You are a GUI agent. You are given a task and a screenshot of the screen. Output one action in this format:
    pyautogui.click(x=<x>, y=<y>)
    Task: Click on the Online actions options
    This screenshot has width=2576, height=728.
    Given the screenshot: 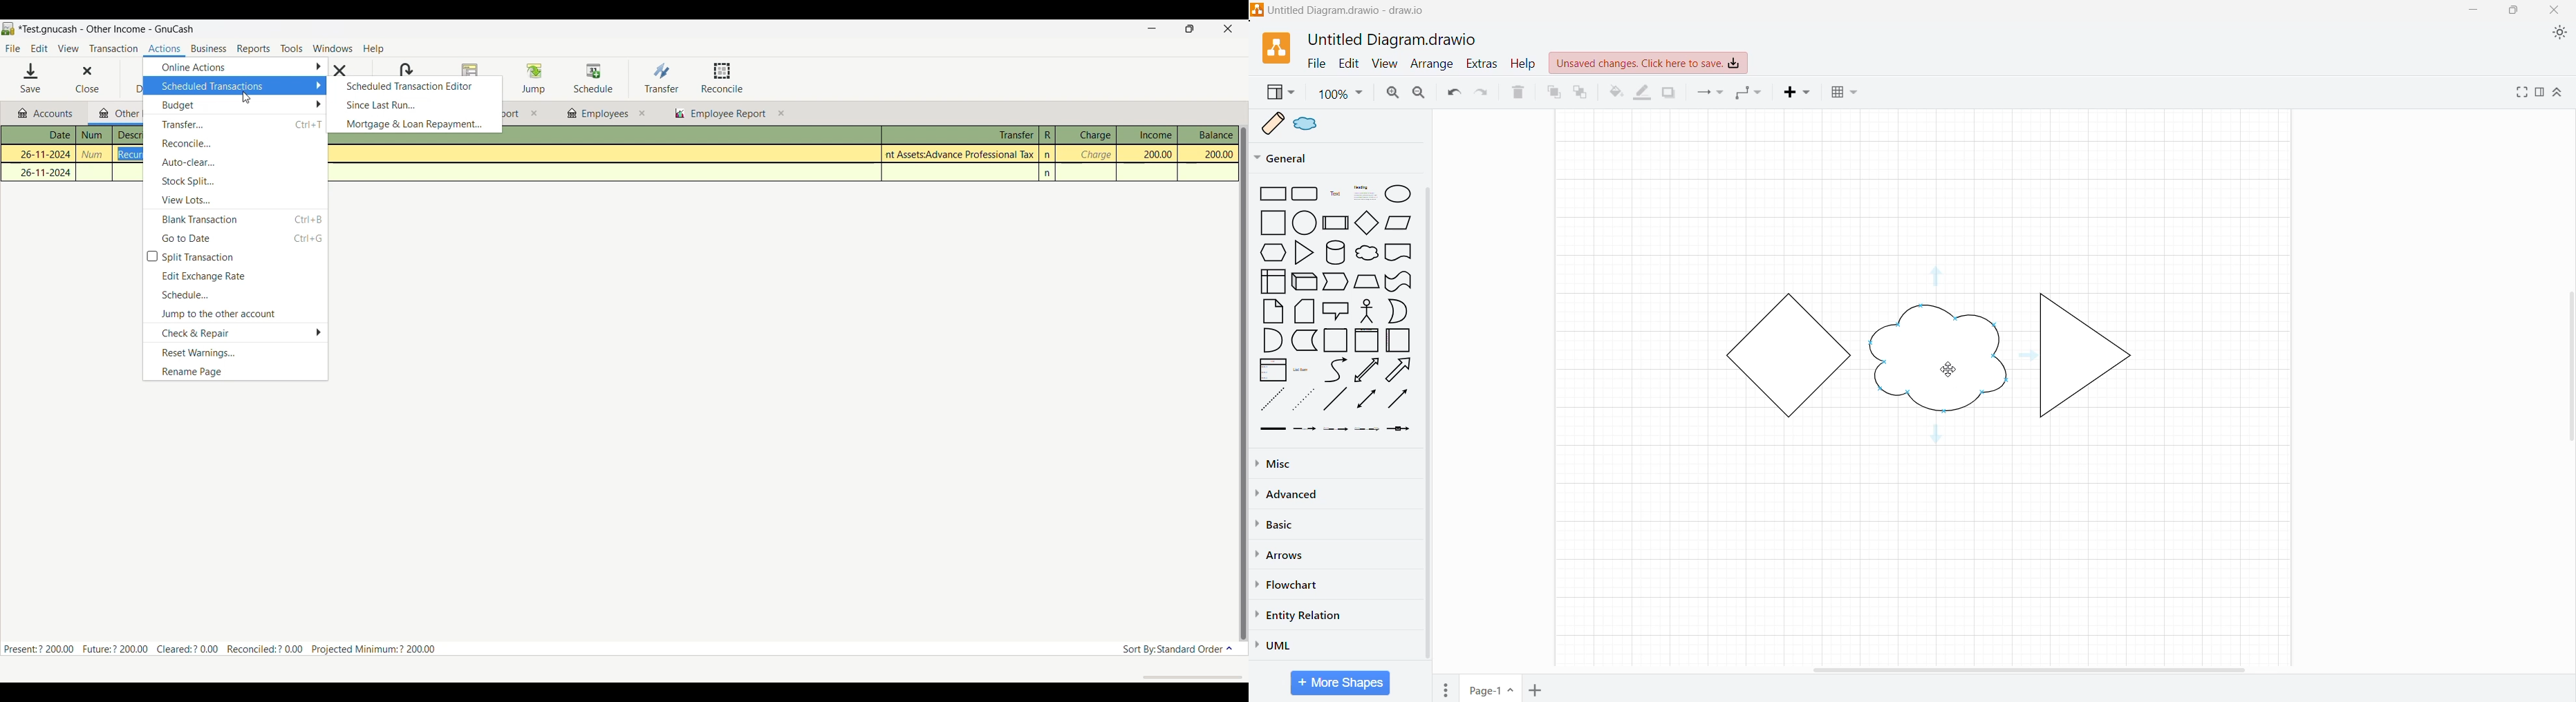 What is the action you would take?
    pyautogui.click(x=235, y=67)
    